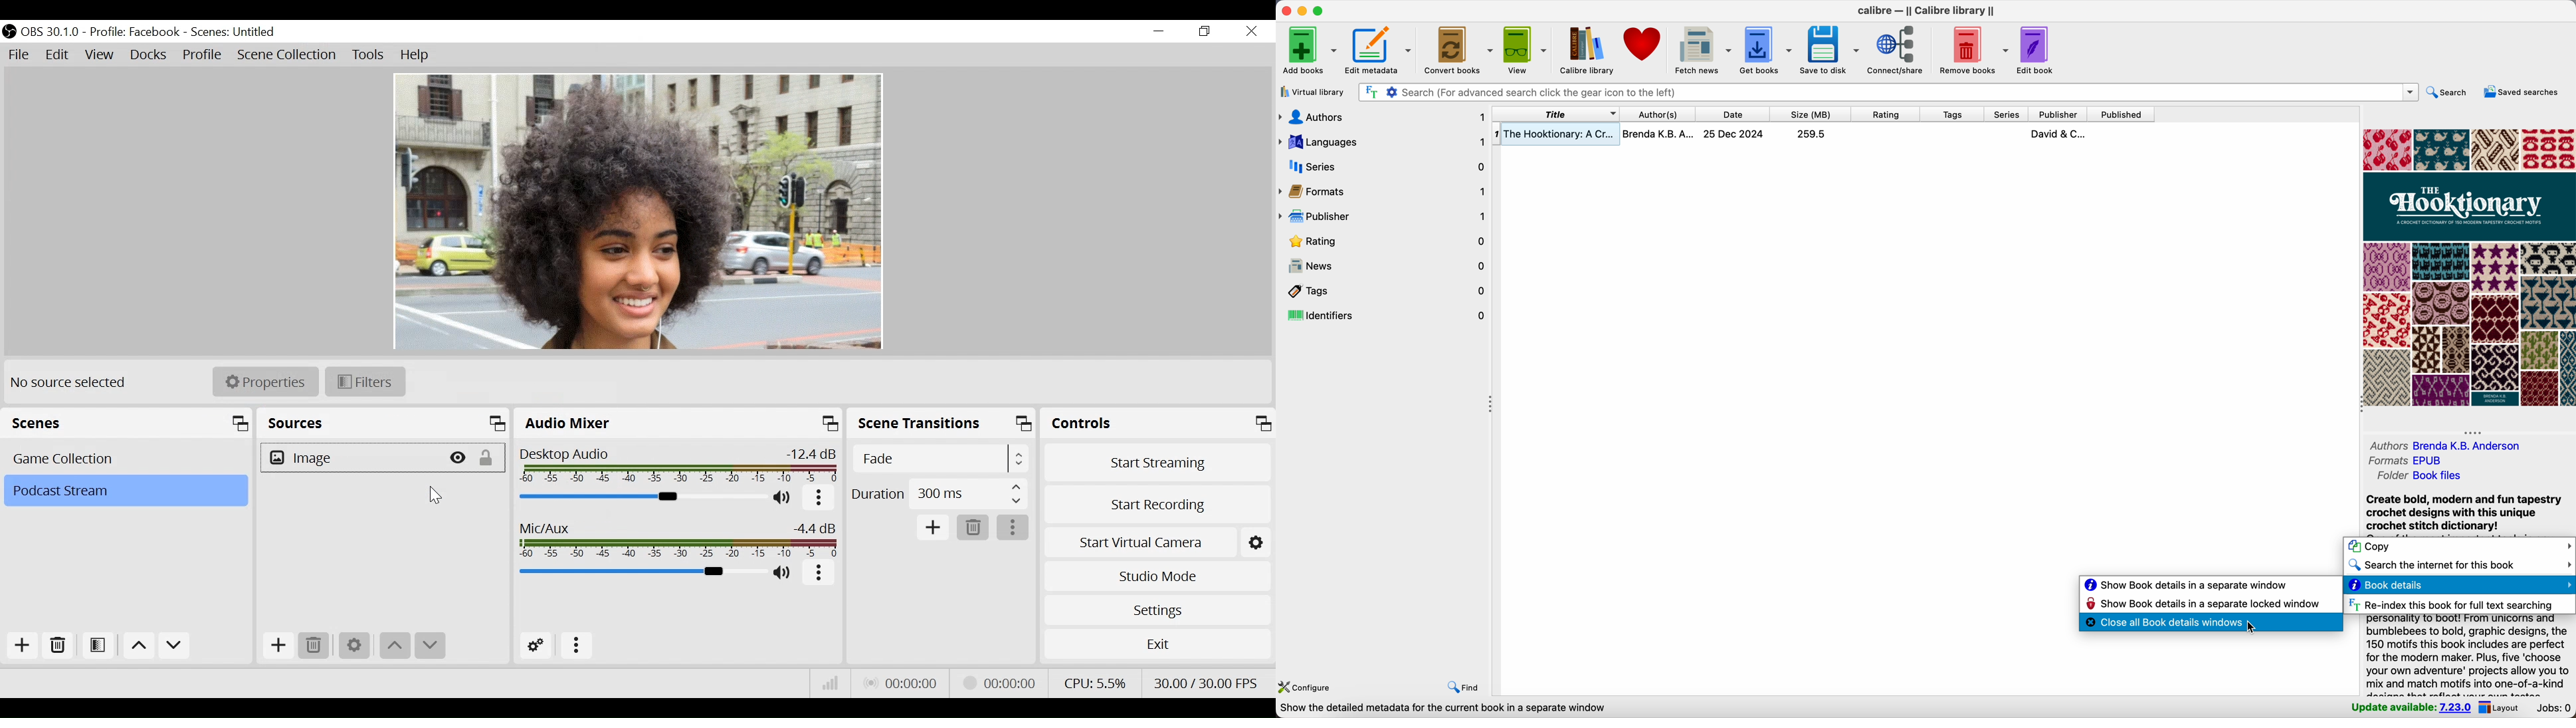 The width and height of the screenshot is (2576, 728). I want to click on saved searches, so click(2522, 92).